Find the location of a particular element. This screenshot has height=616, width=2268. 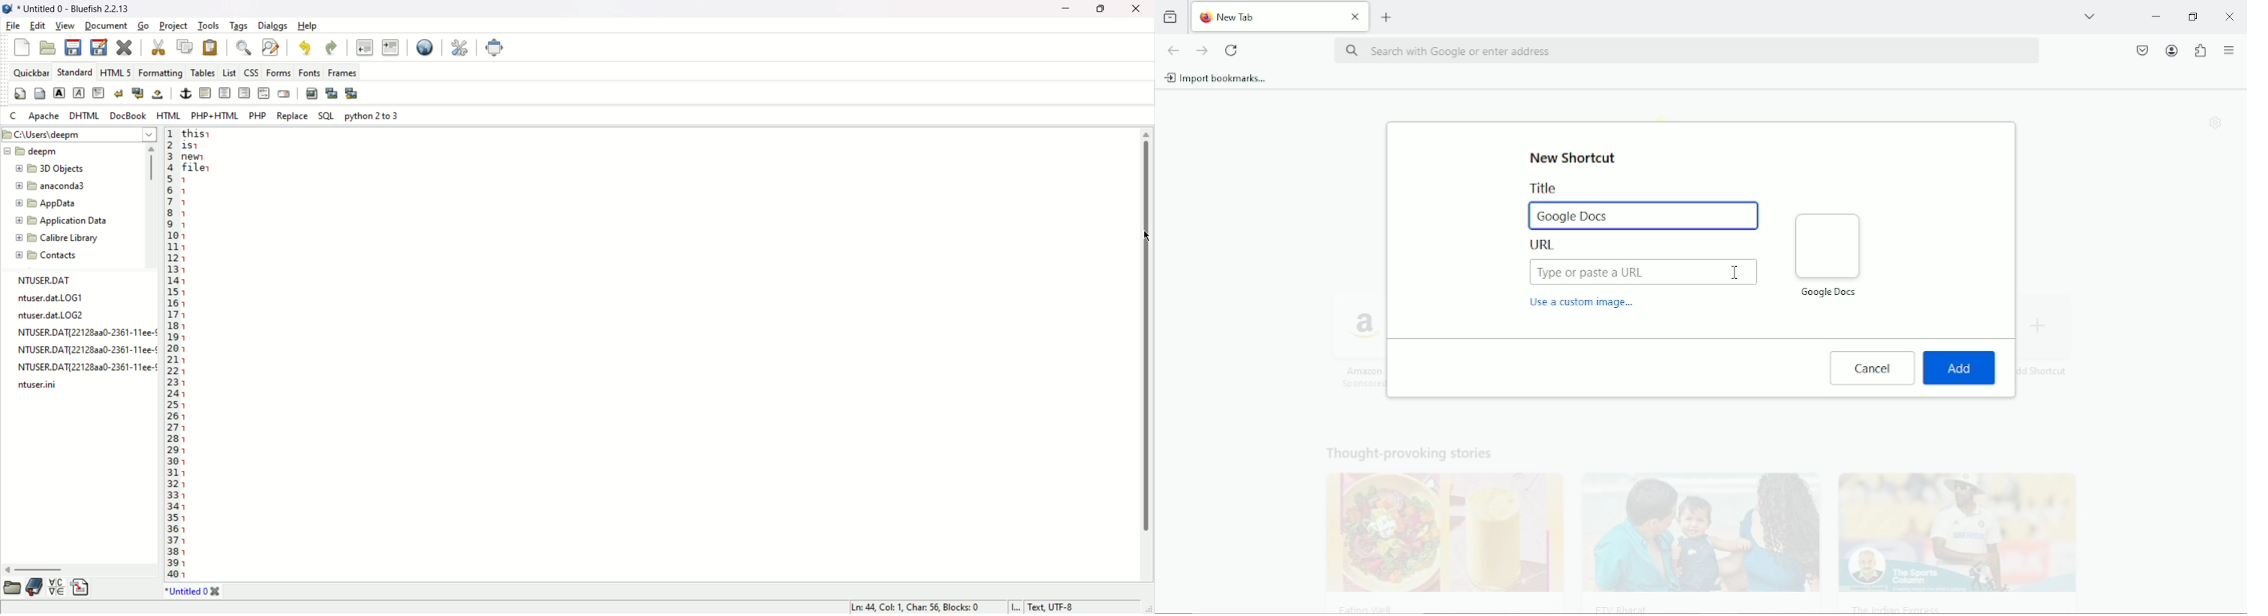

save as is located at coordinates (98, 47).